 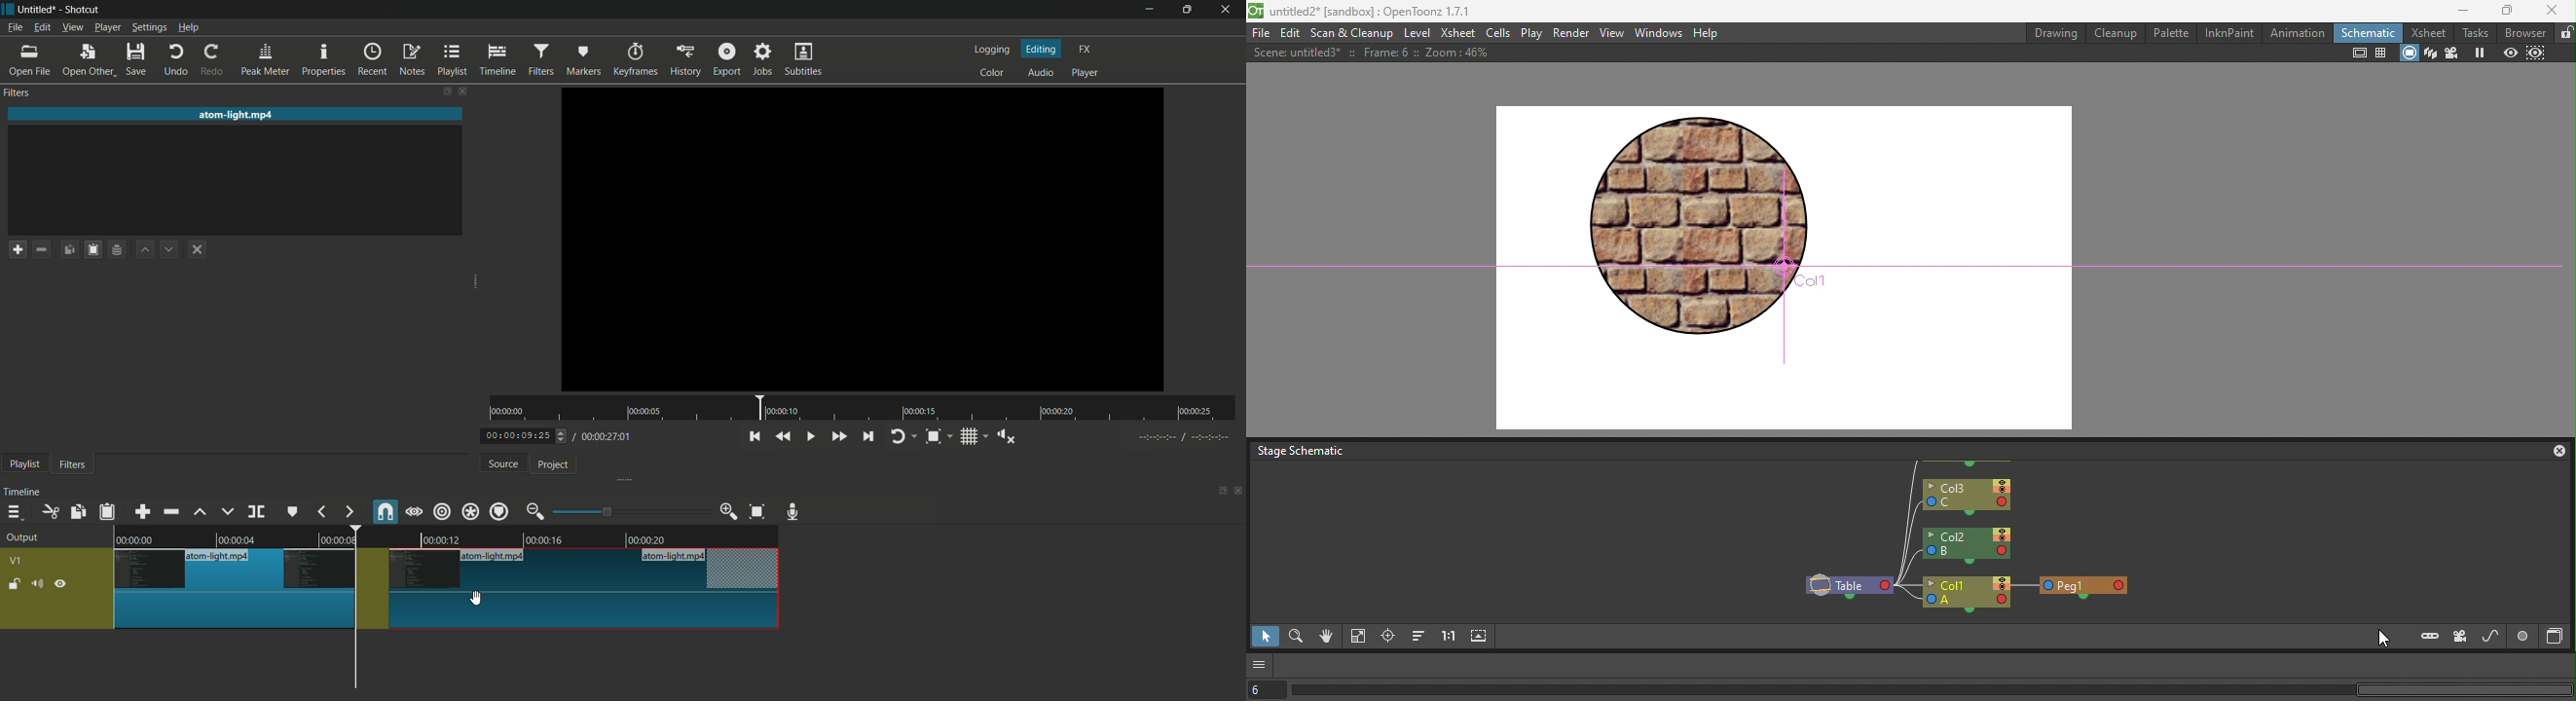 What do you see at coordinates (71, 29) in the screenshot?
I see `view menu` at bounding box center [71, 29].